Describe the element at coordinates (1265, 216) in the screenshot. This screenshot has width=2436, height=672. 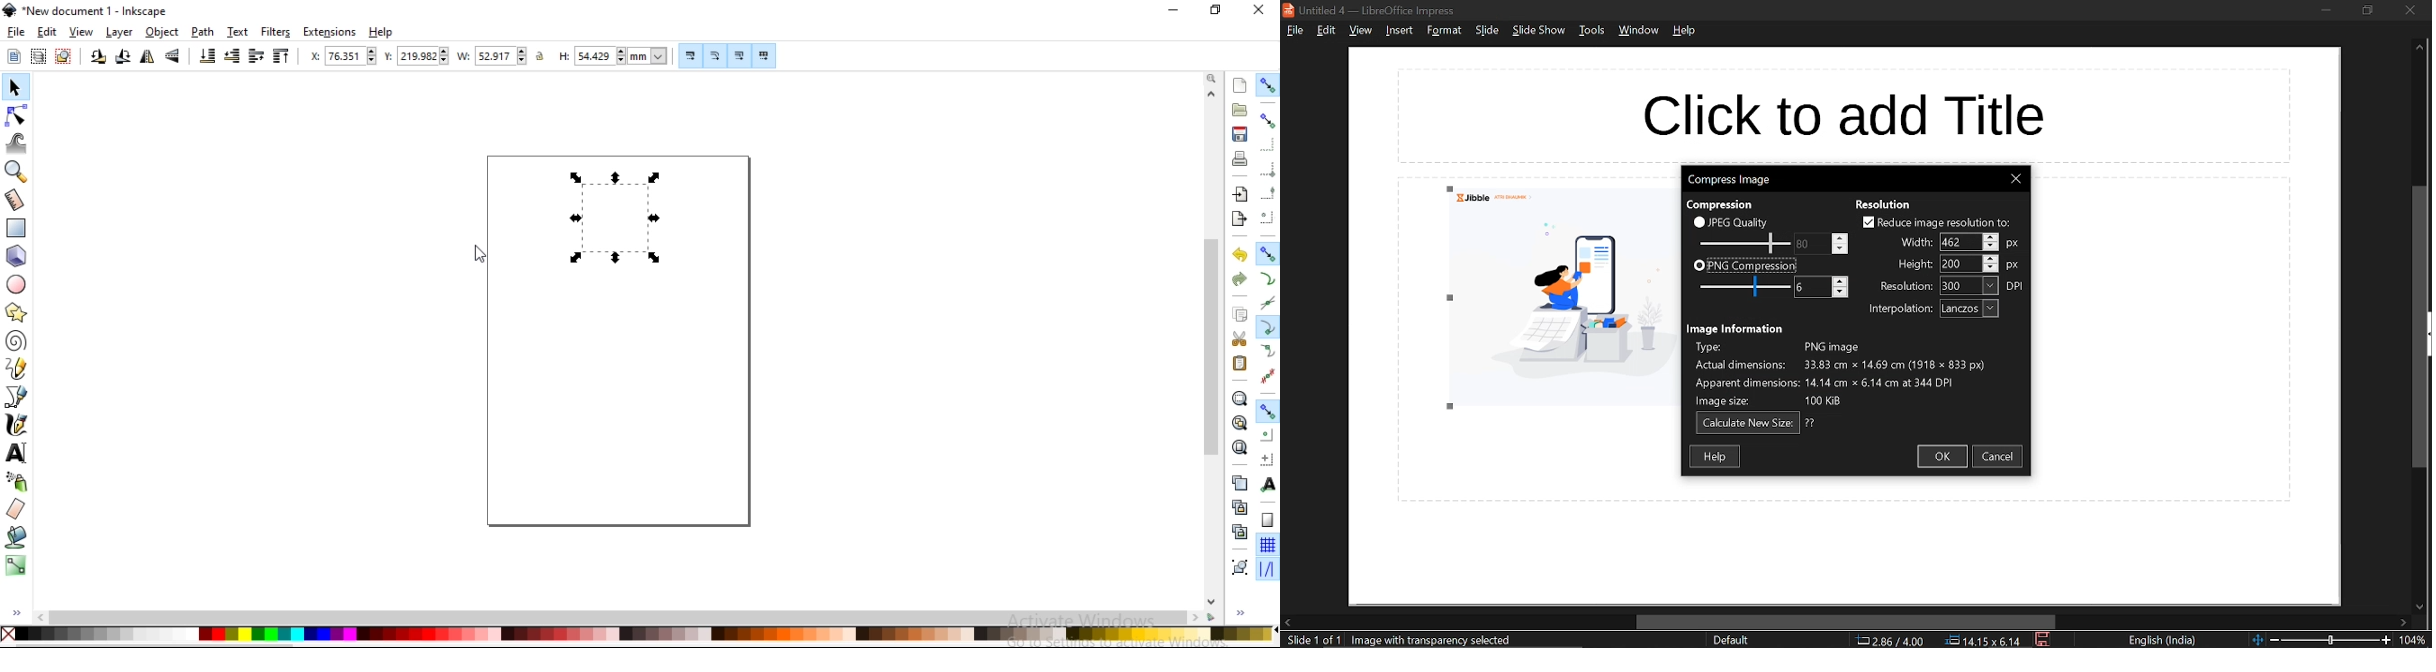
I see `snap centers of bounding boxes` at that location.